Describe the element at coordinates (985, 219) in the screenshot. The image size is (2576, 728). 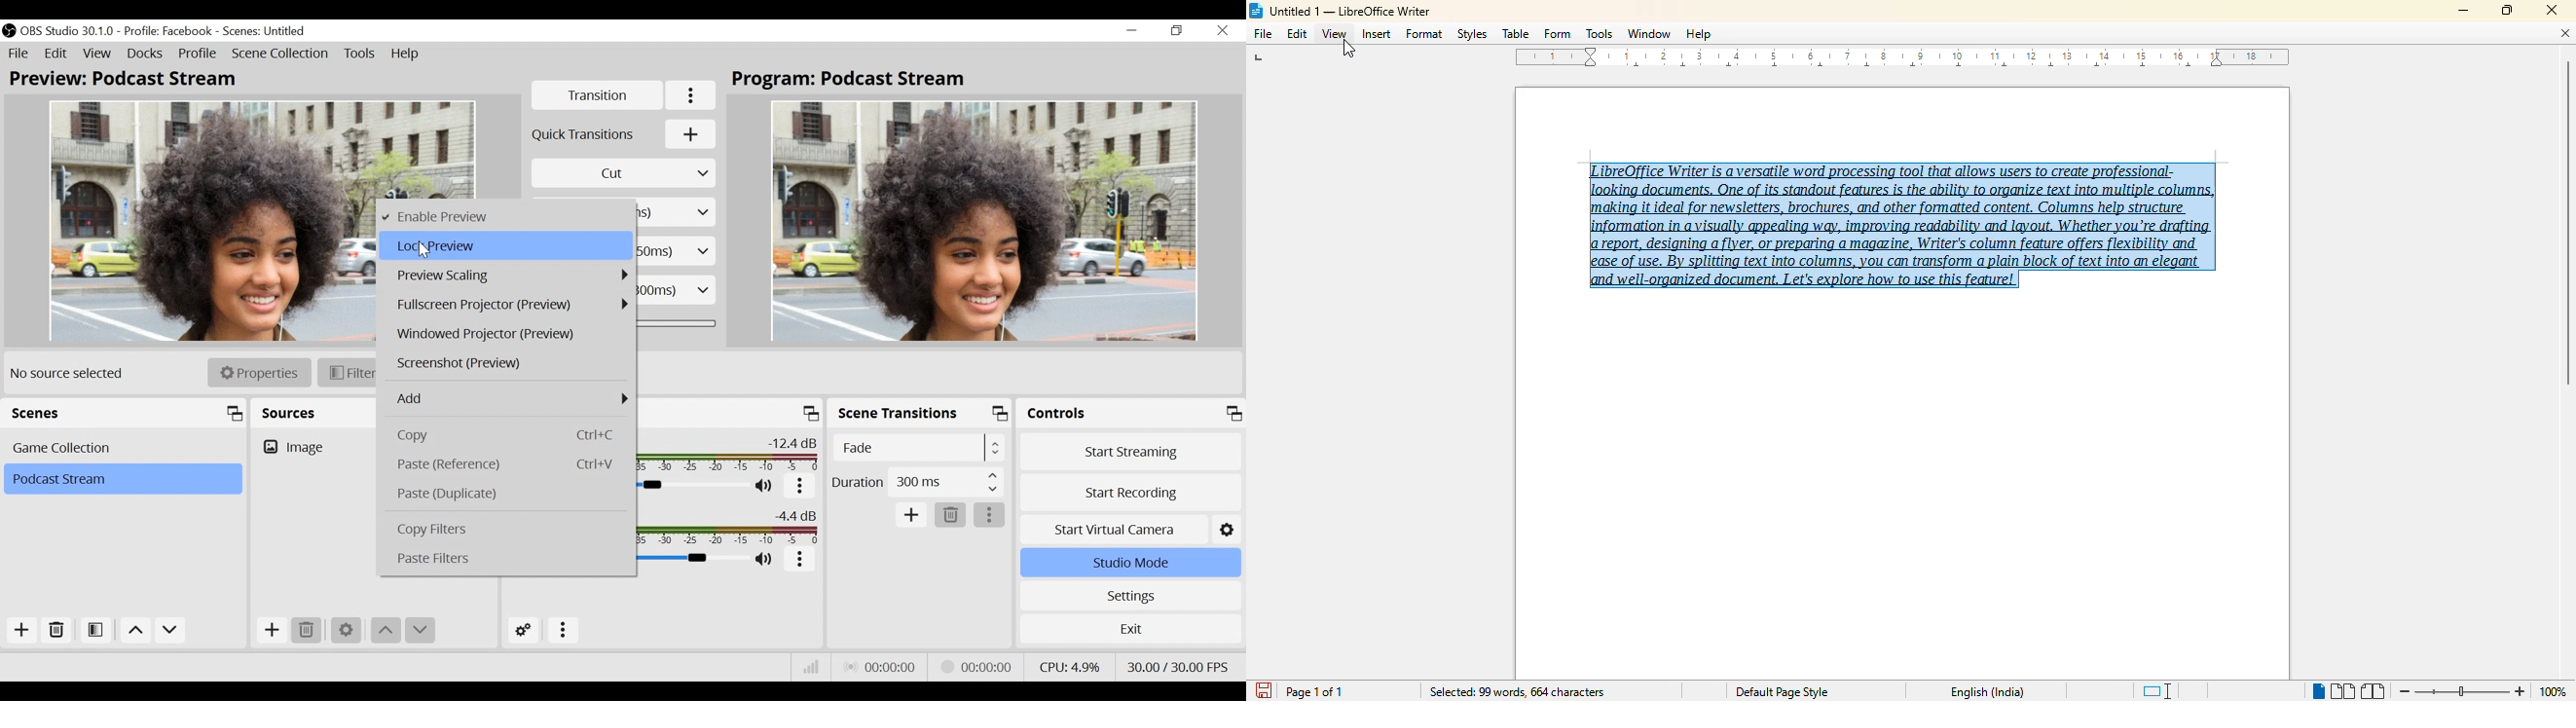
I see `Program Scene` at that location.